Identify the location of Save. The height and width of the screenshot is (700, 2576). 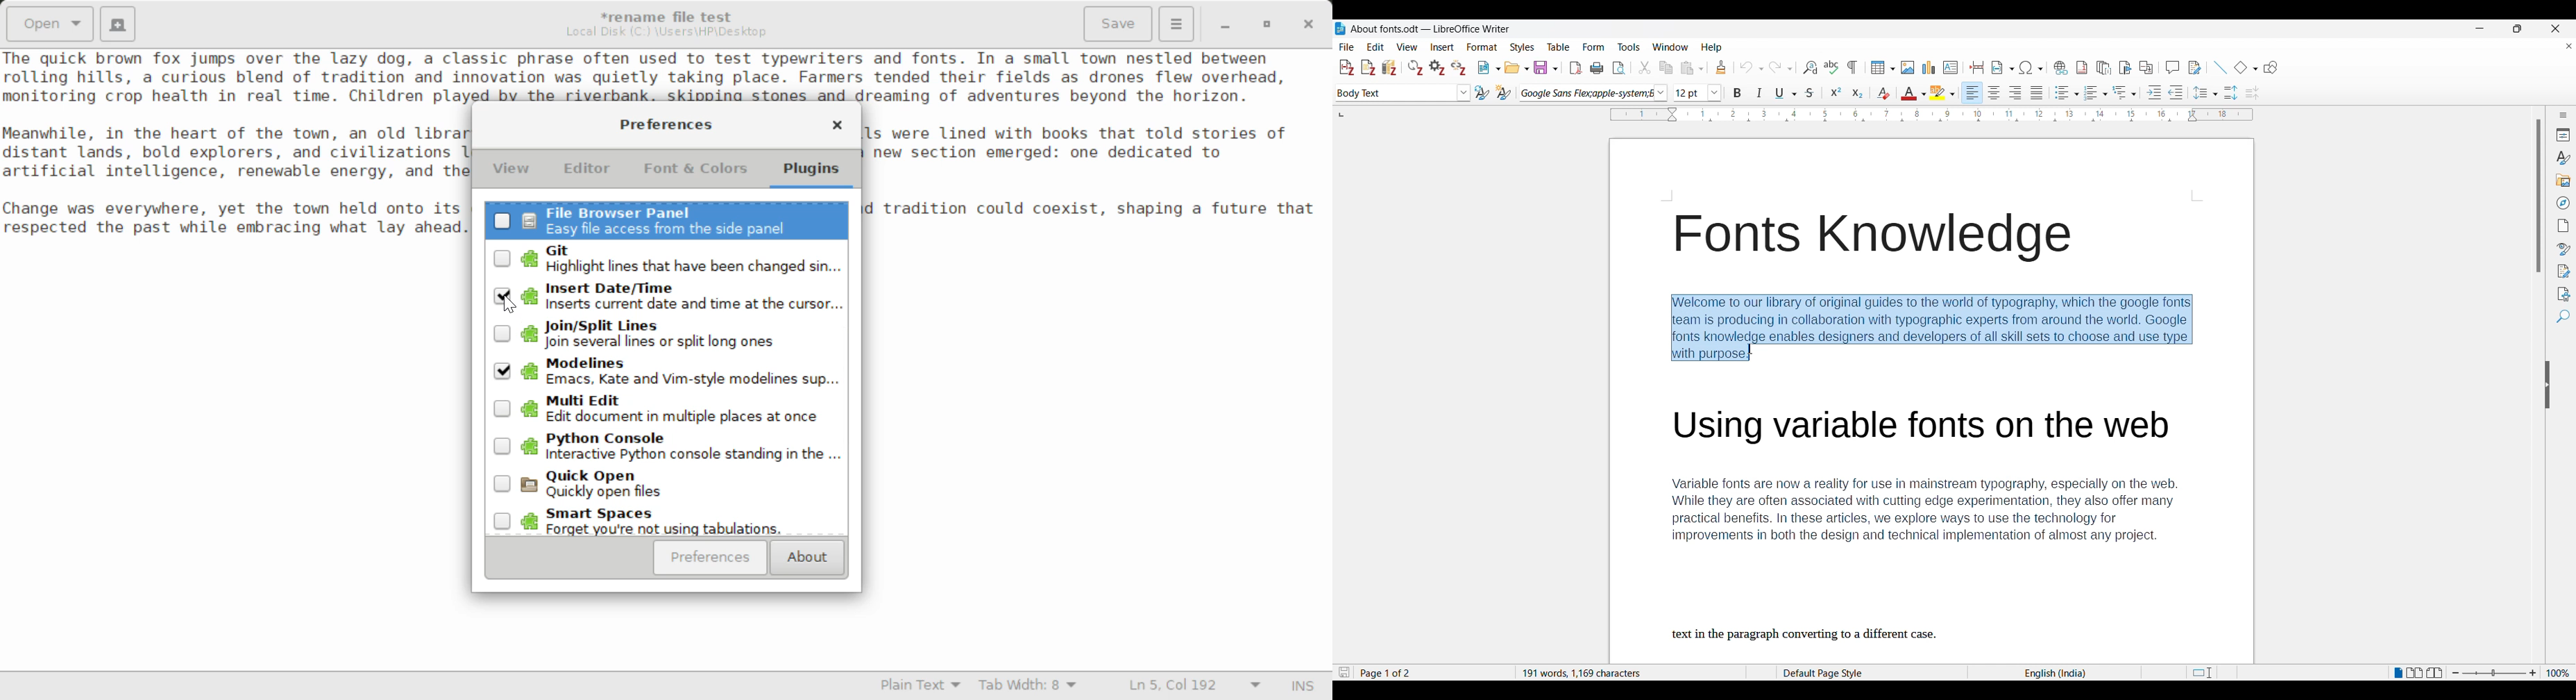
(1546, 67).